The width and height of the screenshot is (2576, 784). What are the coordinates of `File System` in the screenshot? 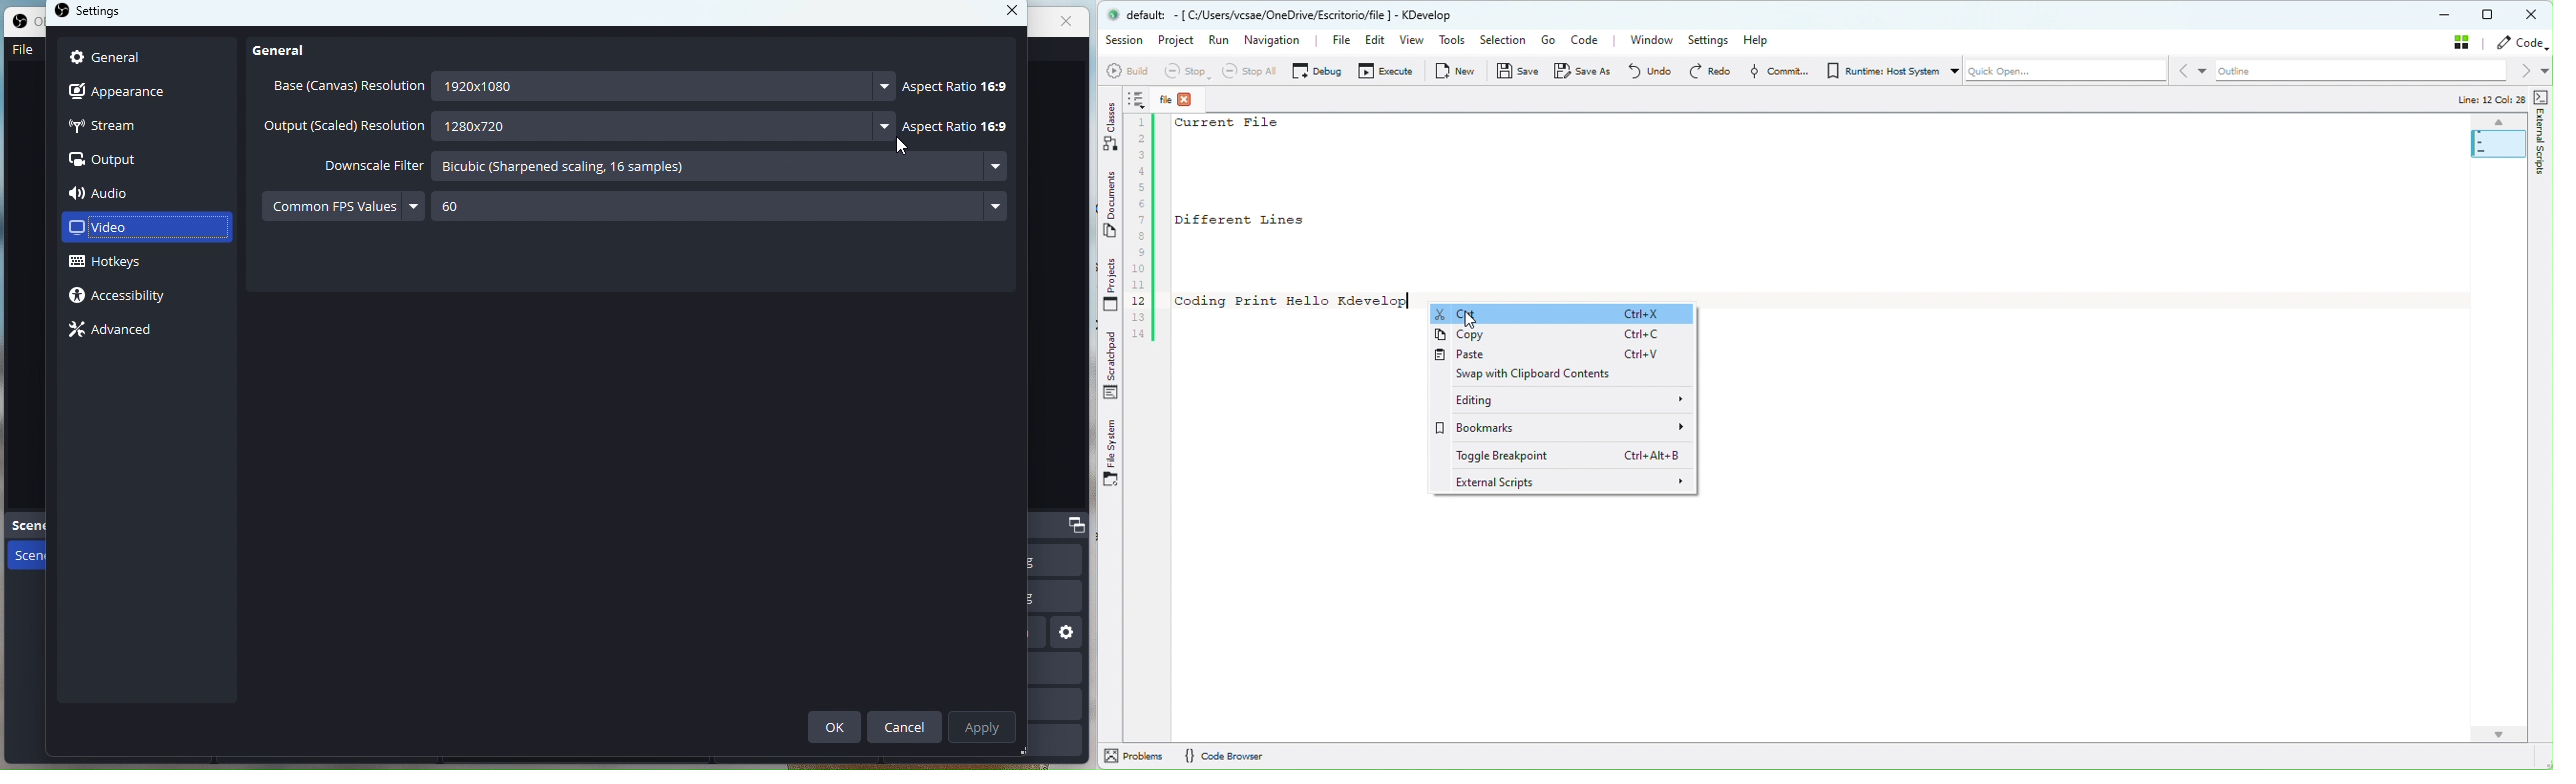 It's located at (1114, 455).